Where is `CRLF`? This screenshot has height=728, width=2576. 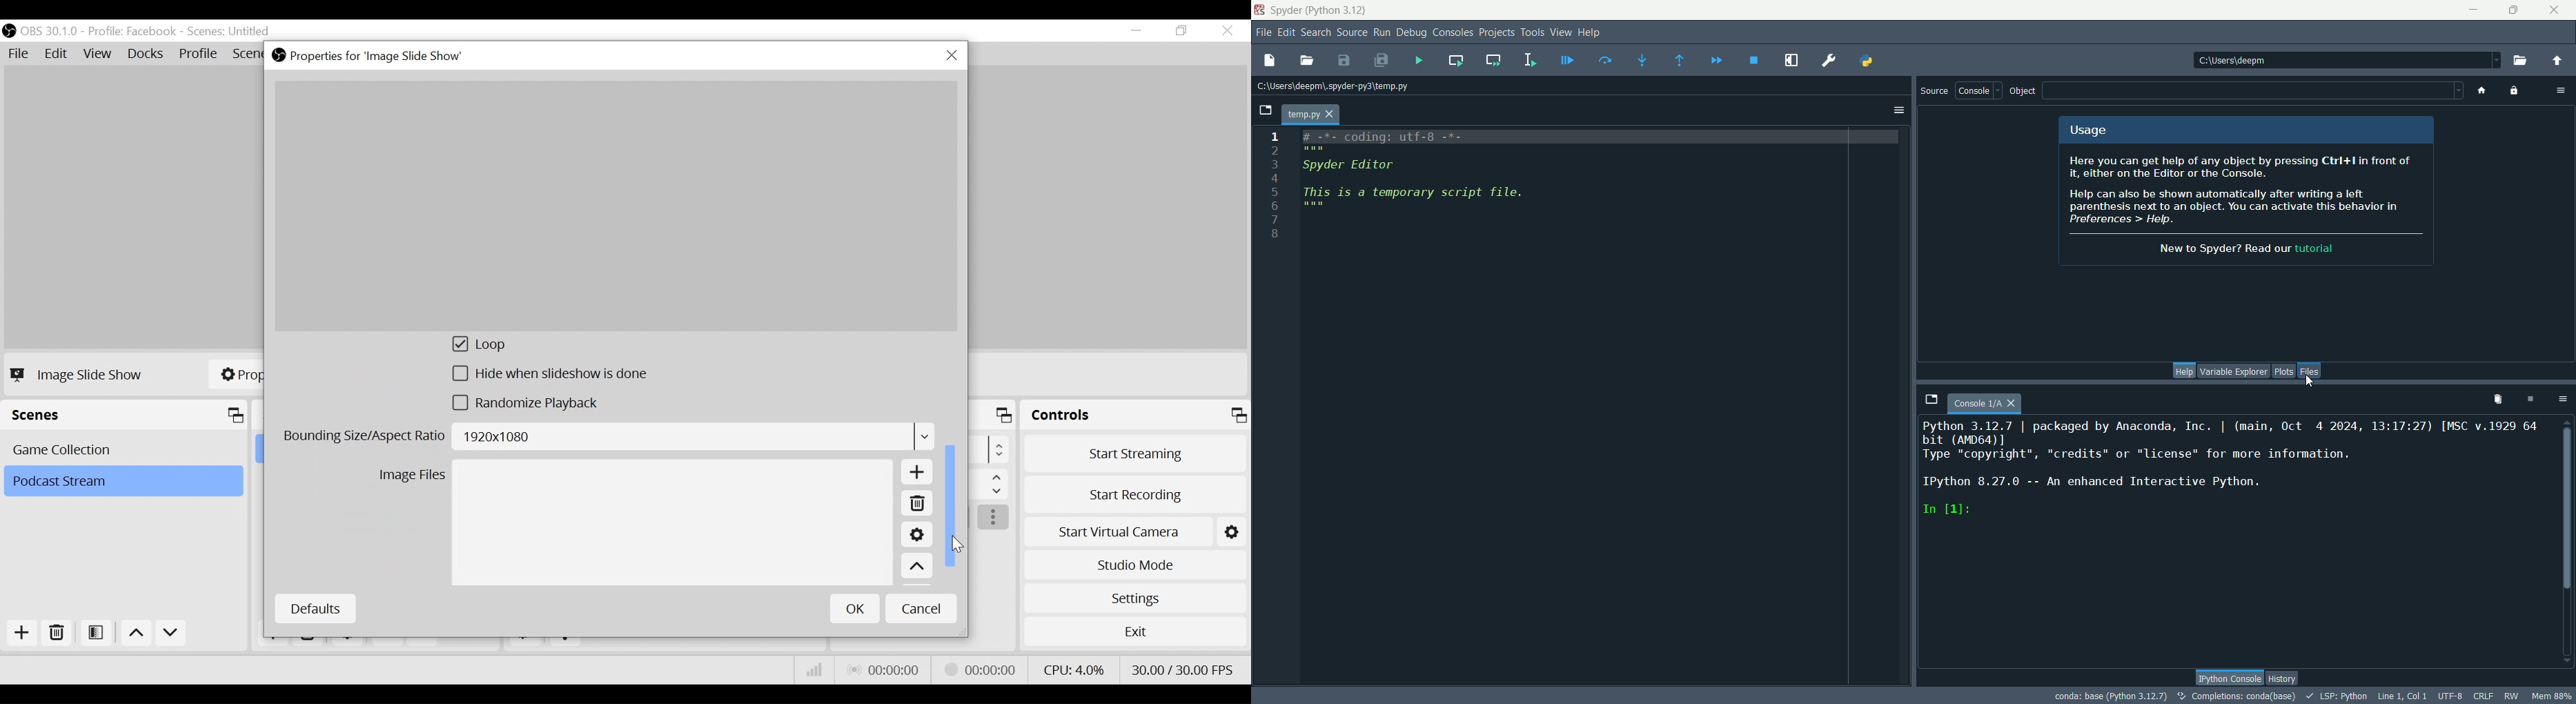
CRLF is located at coordinates (2483, 696).